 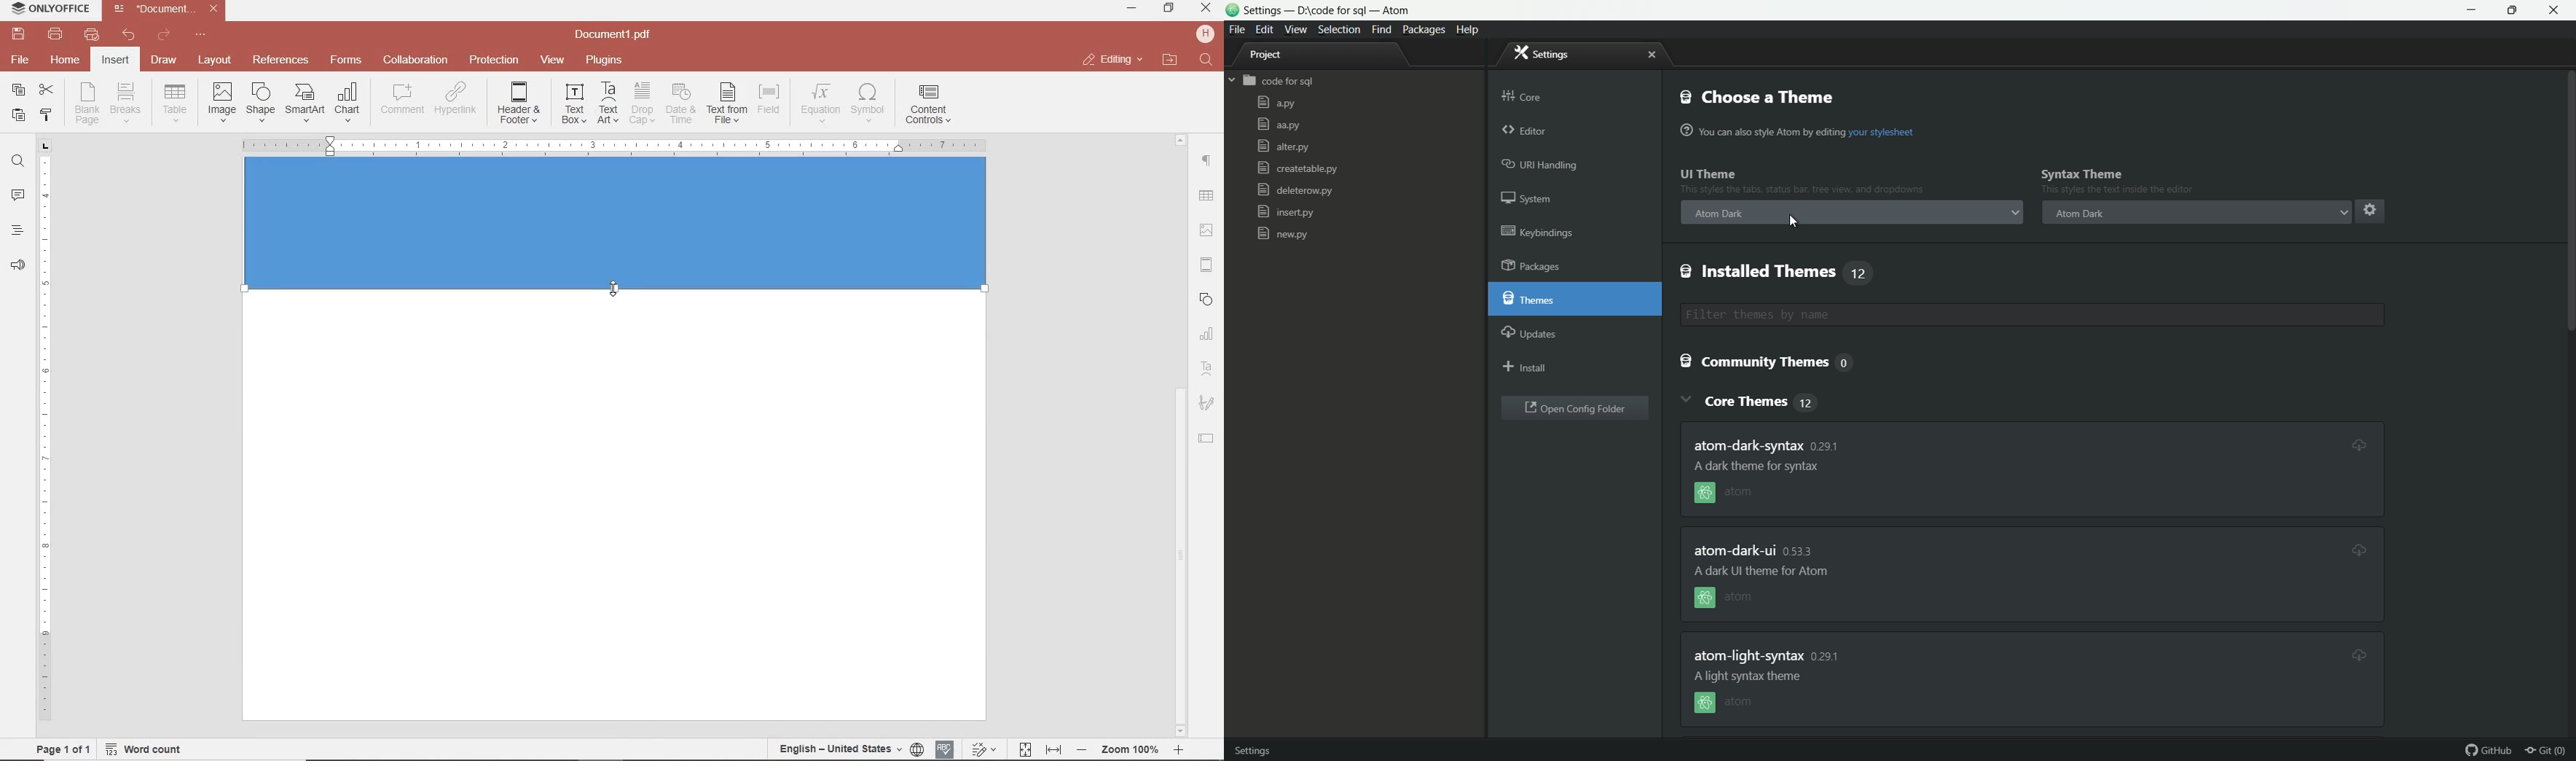 I want to click on cut, so click(x=45, y=91).